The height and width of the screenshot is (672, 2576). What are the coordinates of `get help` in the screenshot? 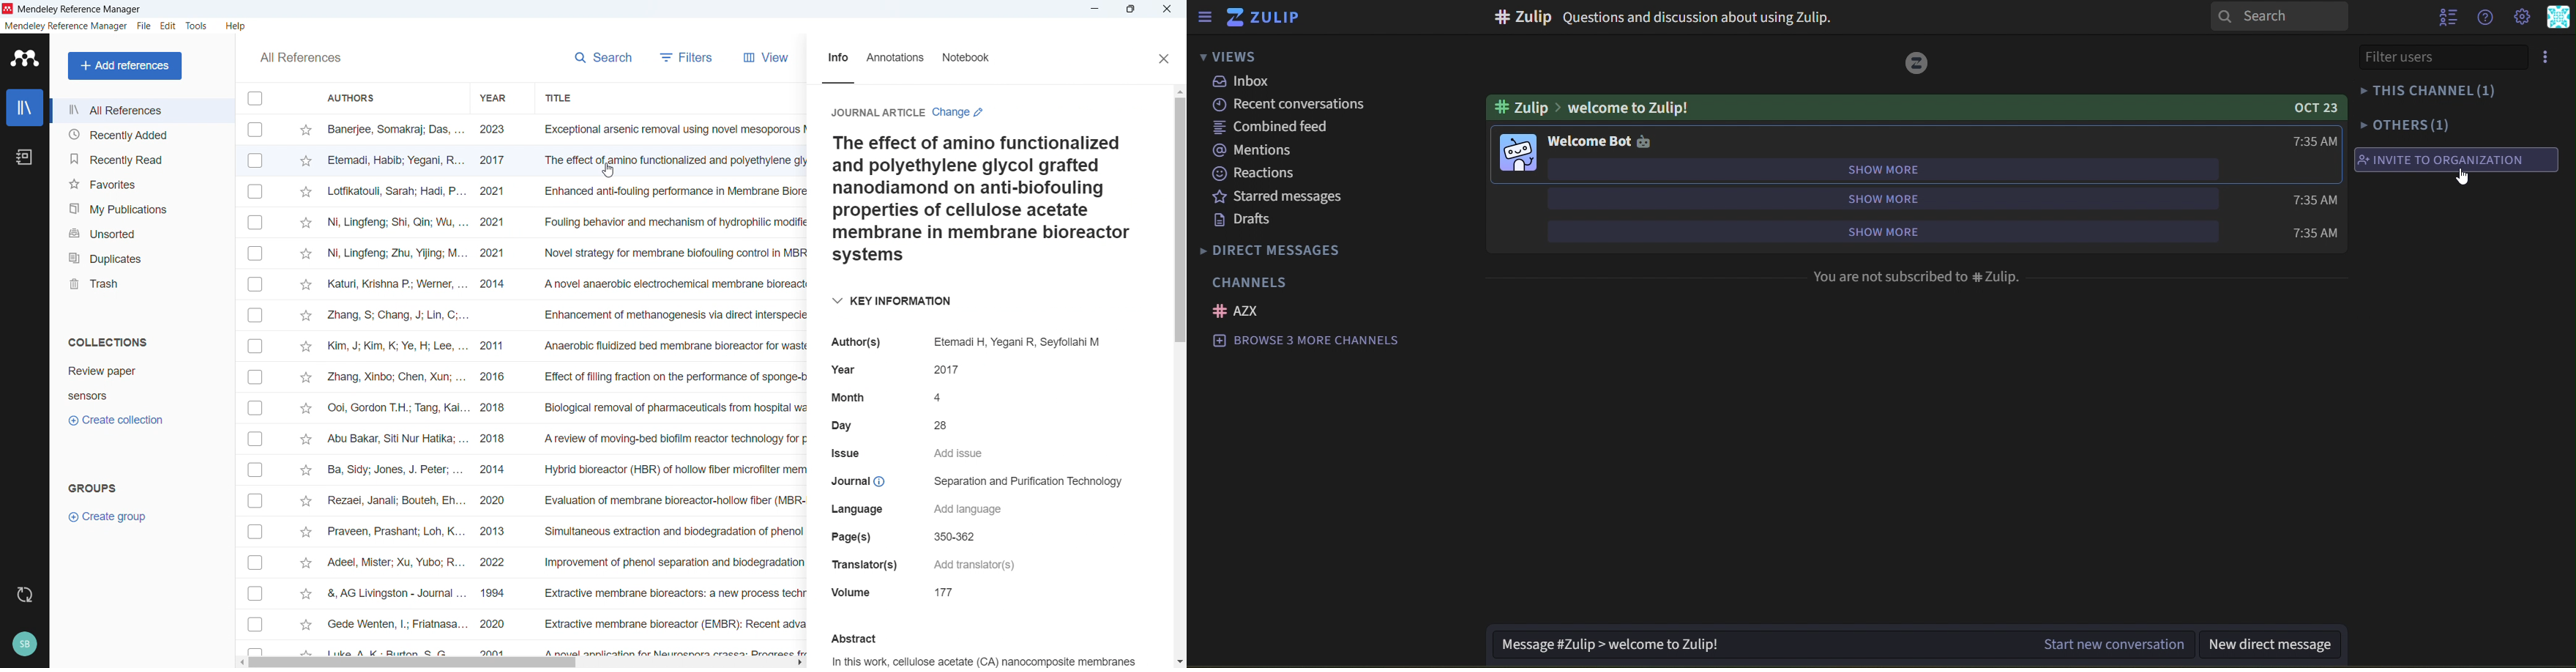 It's located at (2484, 17).